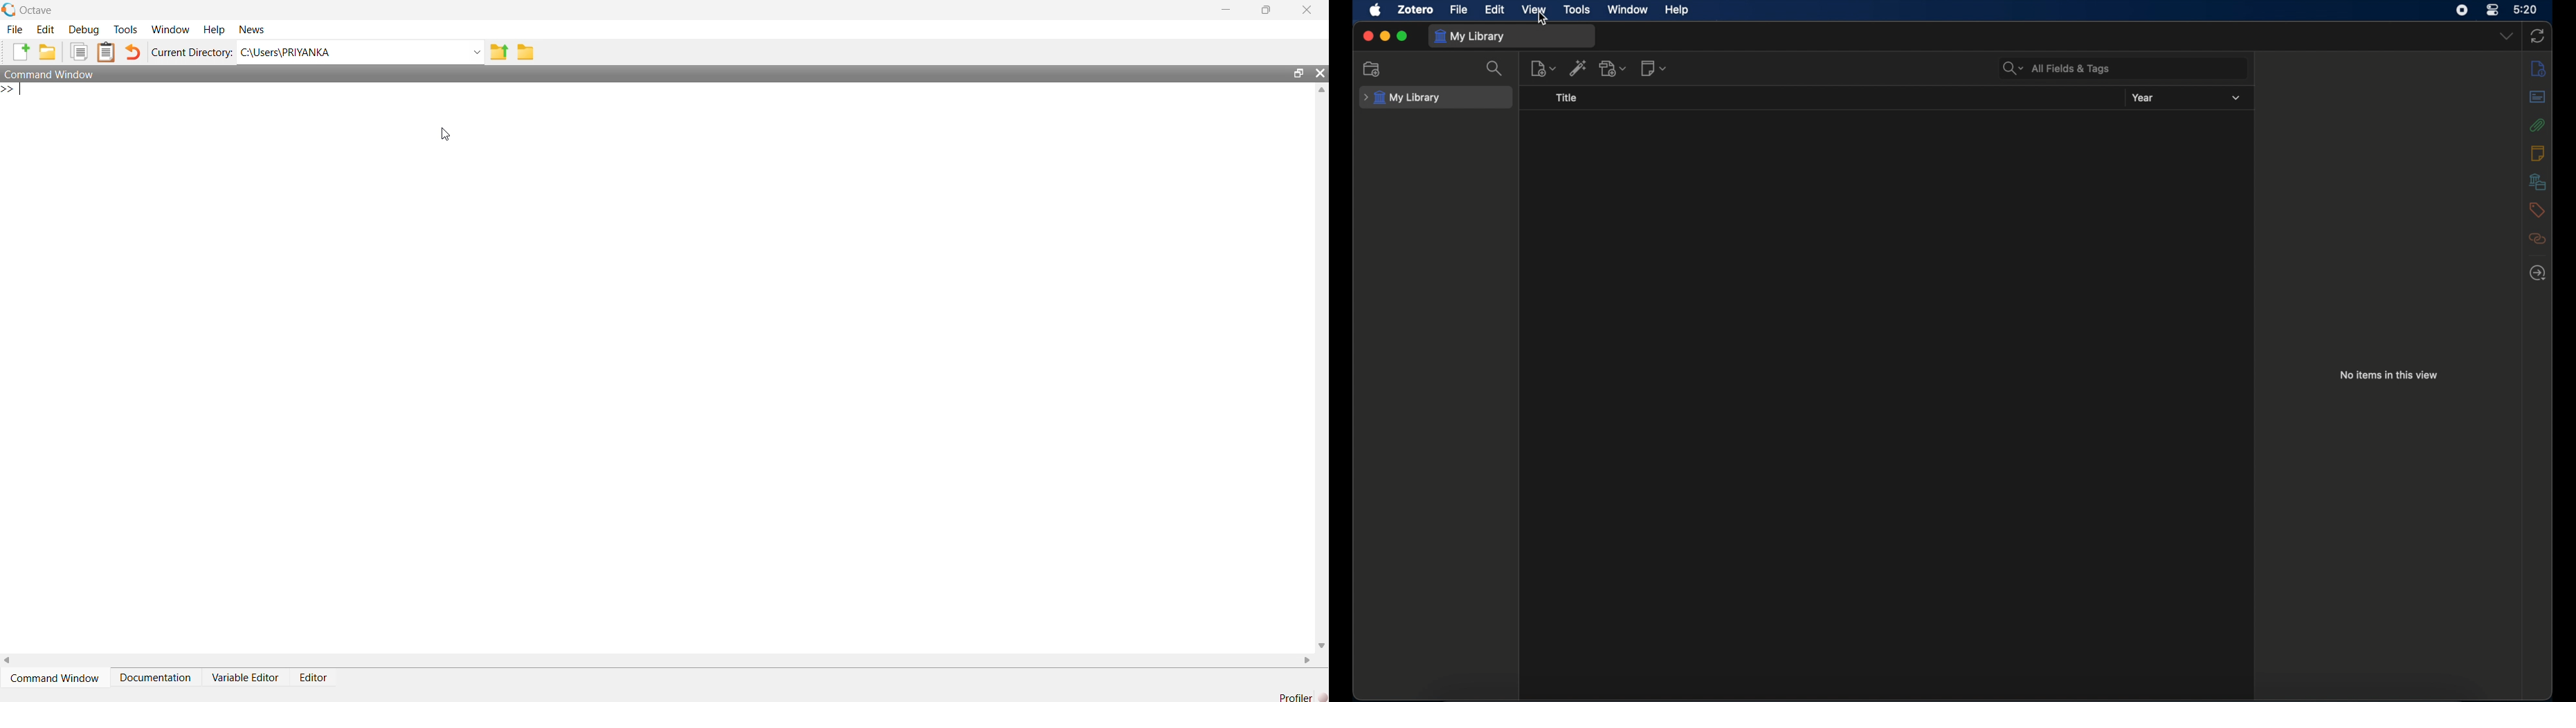  I want to click on my library, so click(1403, 98).